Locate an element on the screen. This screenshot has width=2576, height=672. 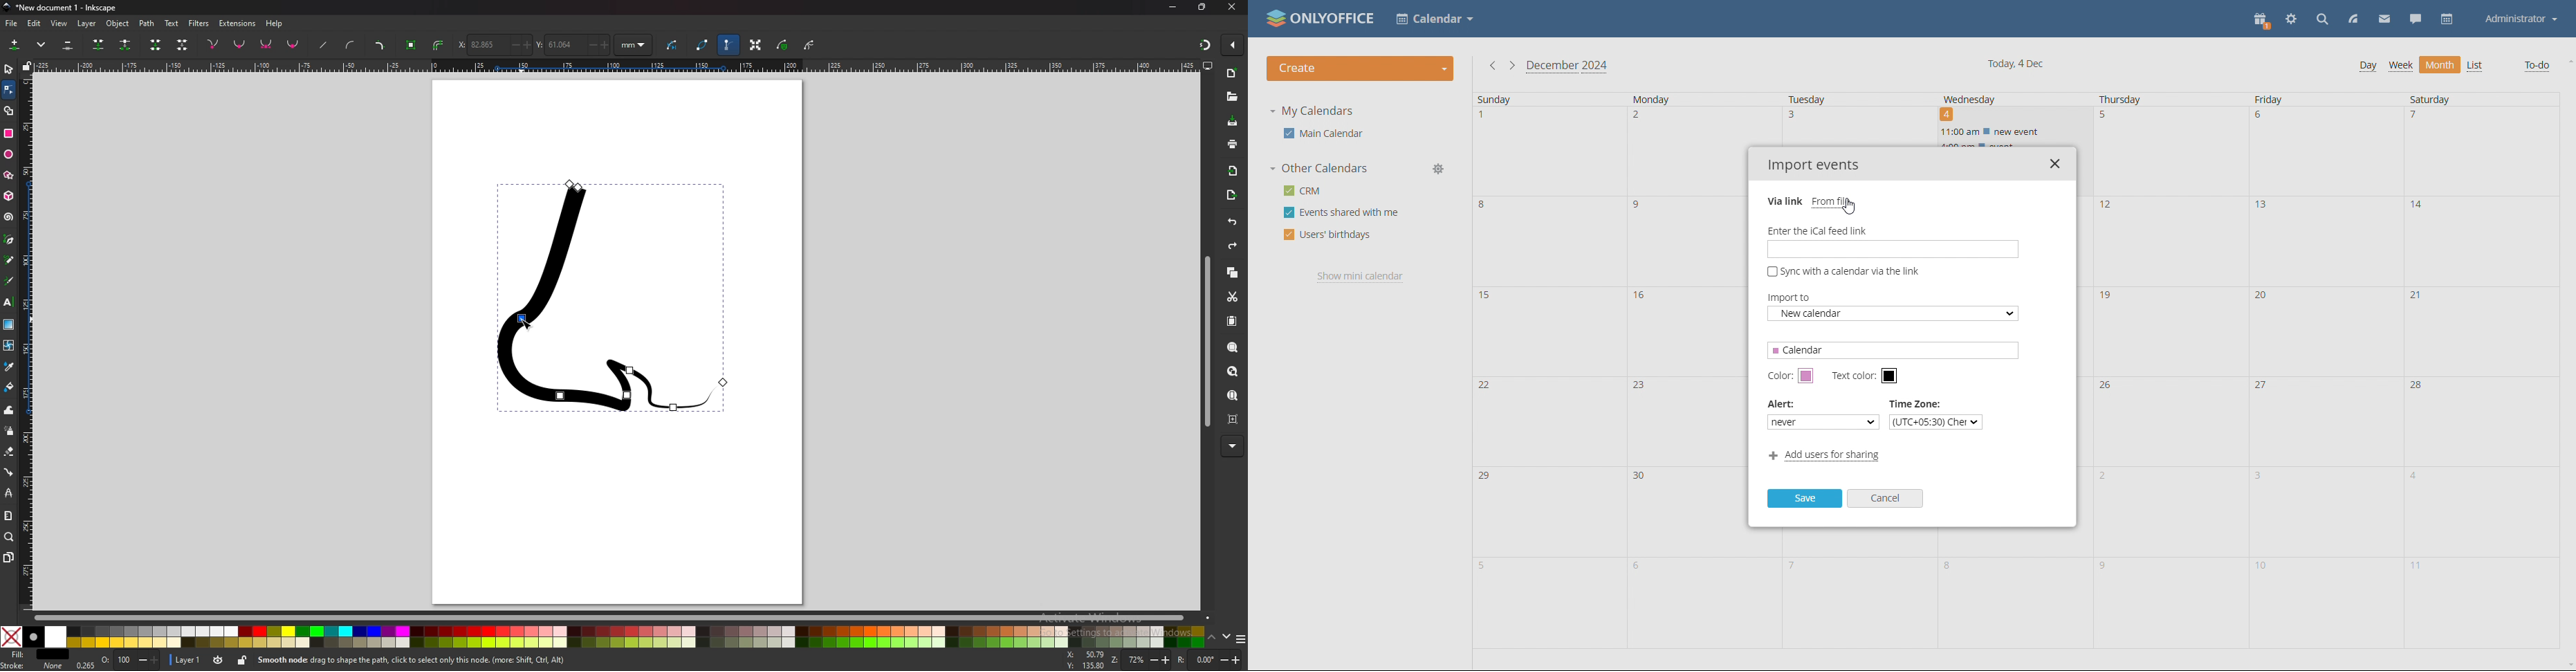
up is located at coordinates (1213, 638).